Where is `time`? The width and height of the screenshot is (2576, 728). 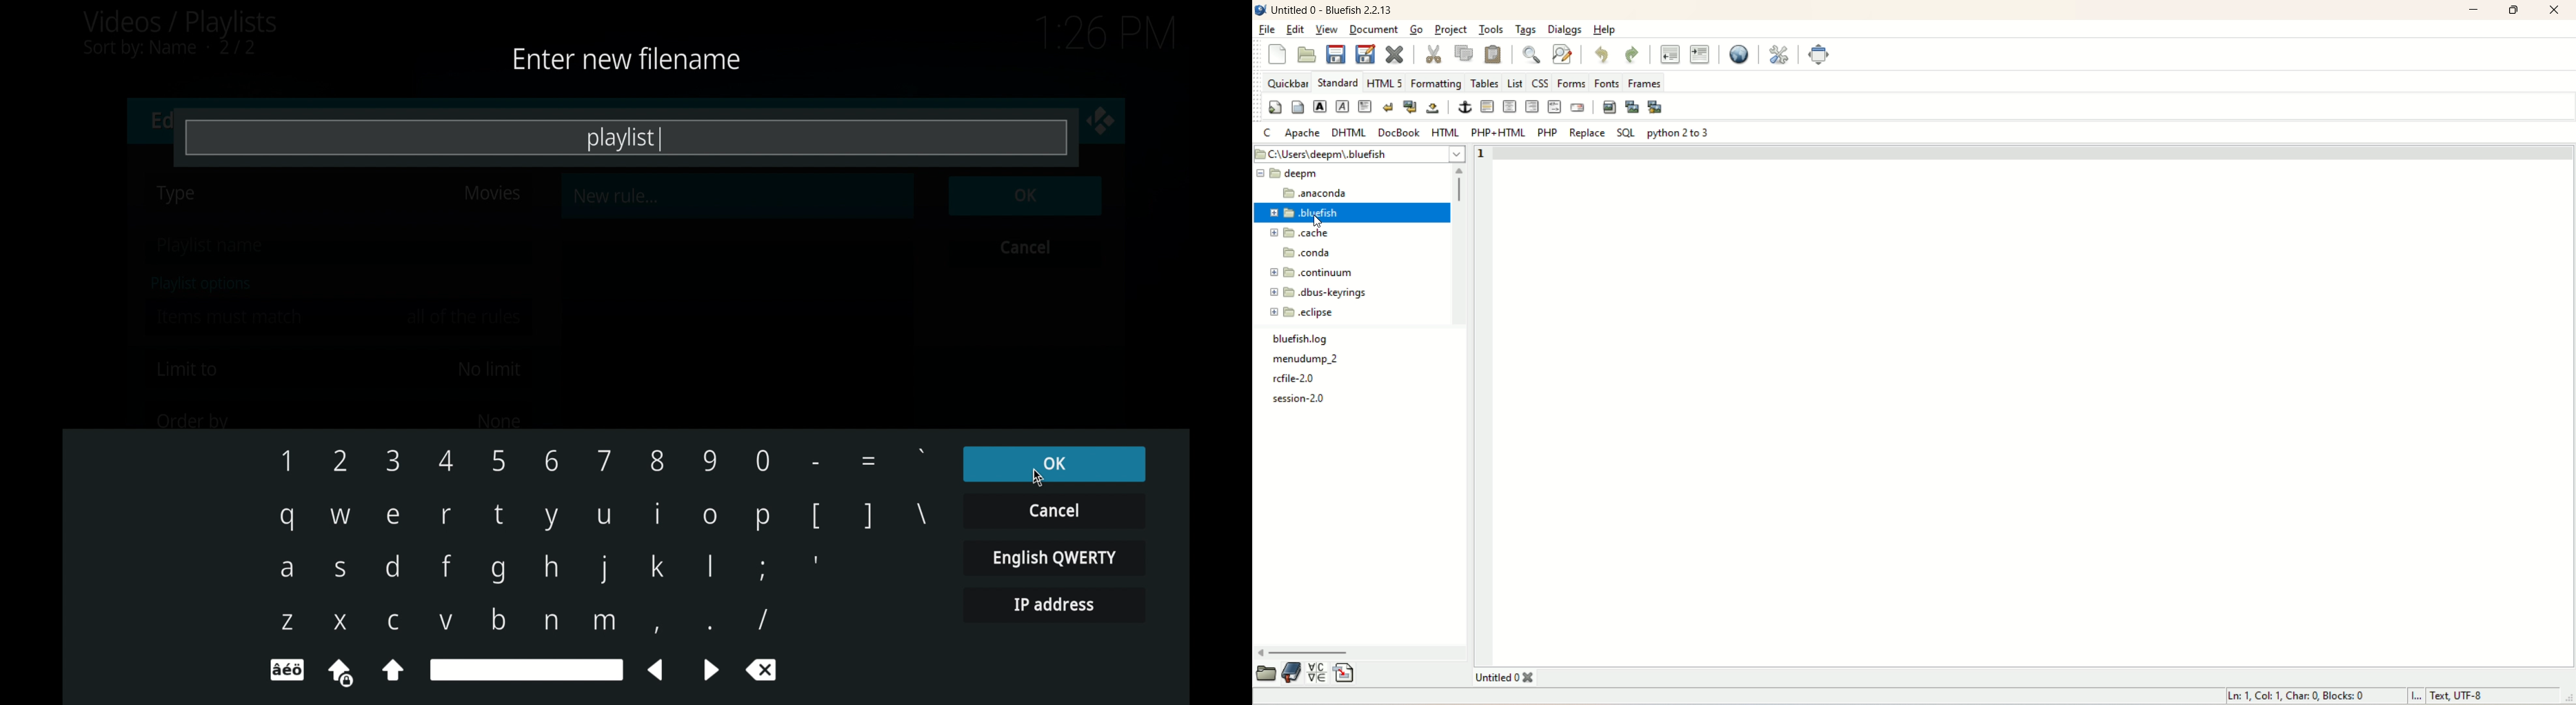 time is located at coordinates (1105, 34).